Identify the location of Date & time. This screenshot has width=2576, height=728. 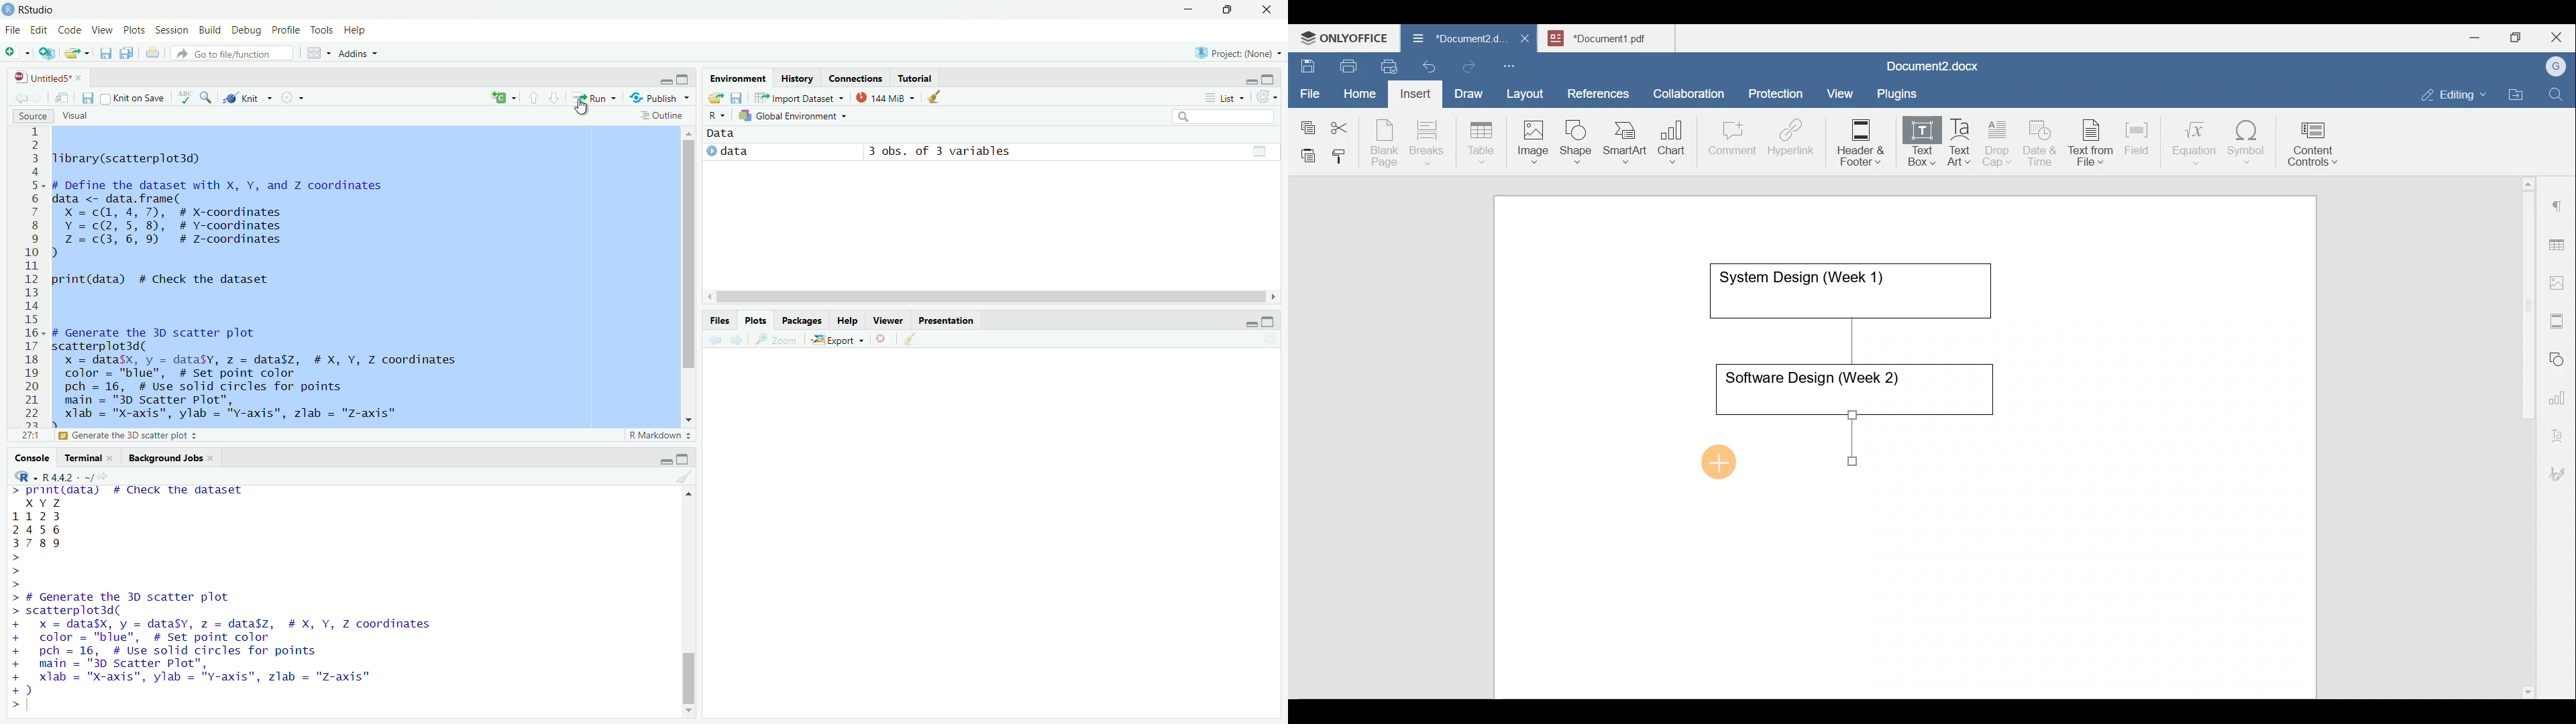
(2041, 141).